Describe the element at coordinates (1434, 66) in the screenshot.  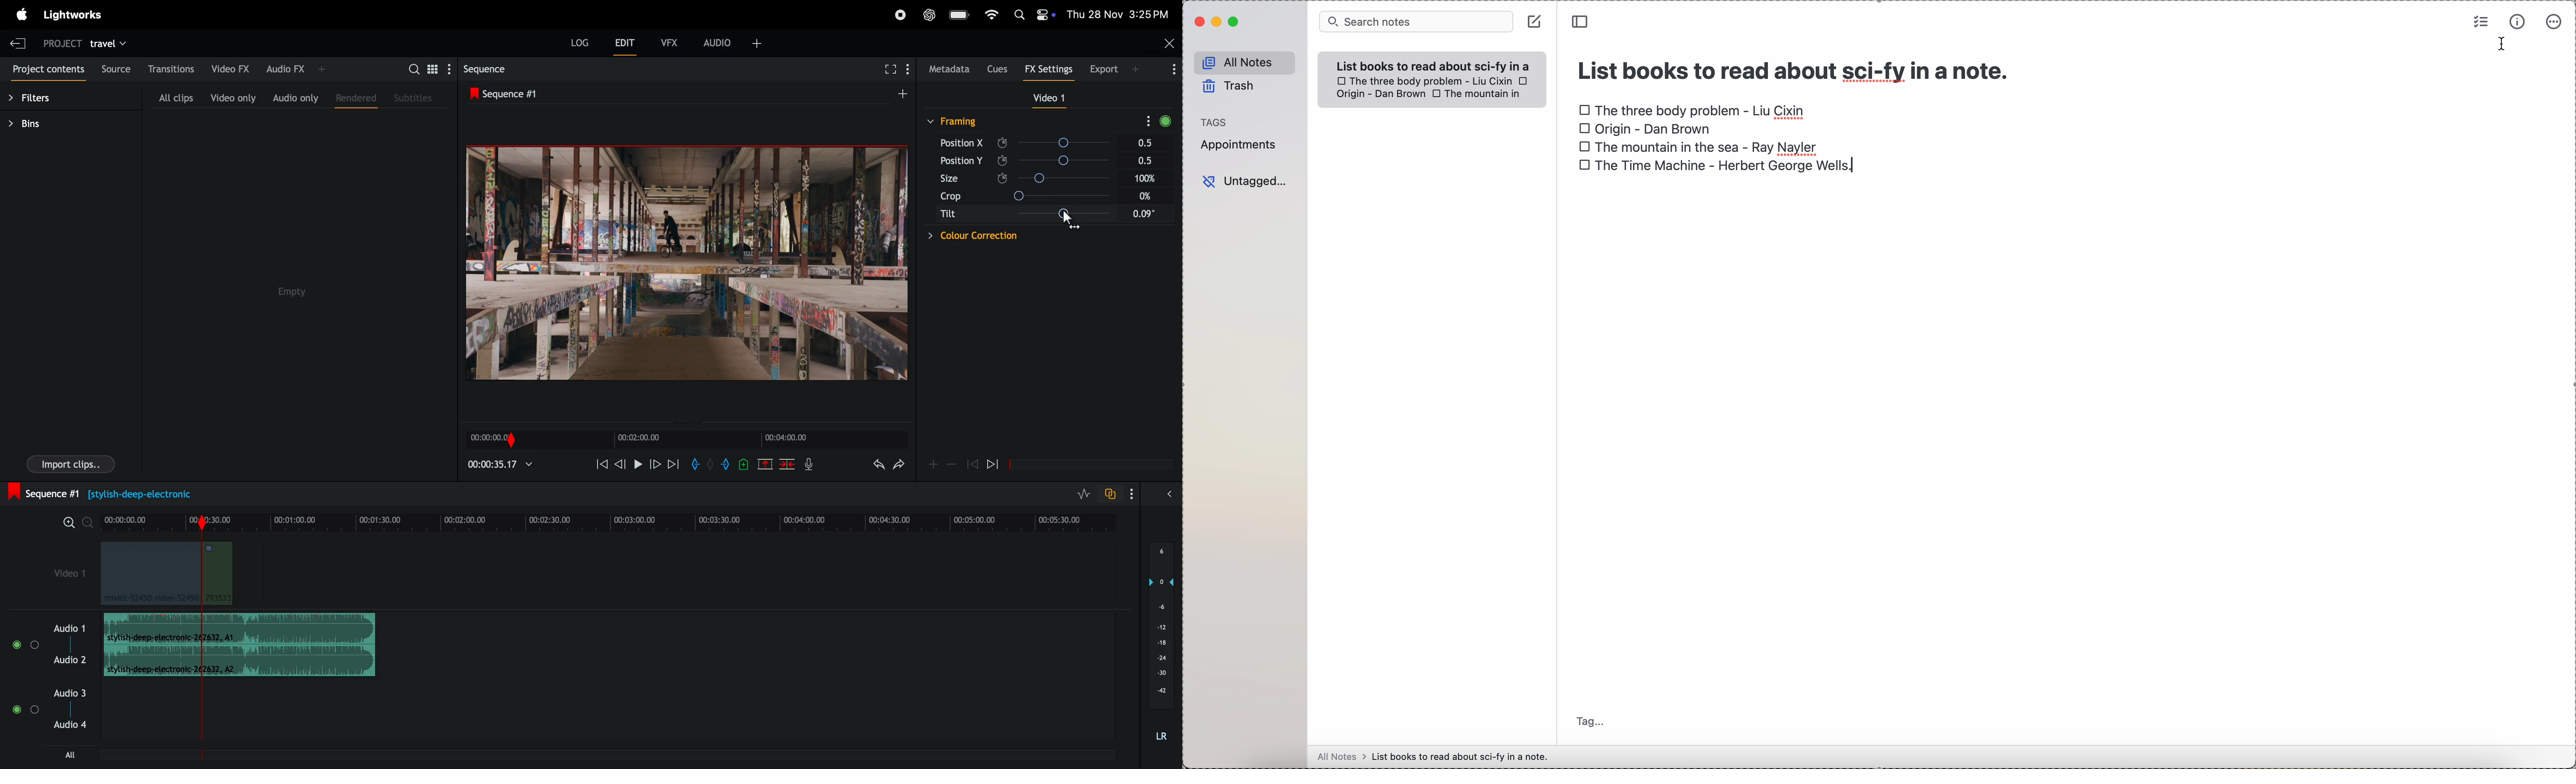
I see `List books to read about sci-fy in a note.` at that location.